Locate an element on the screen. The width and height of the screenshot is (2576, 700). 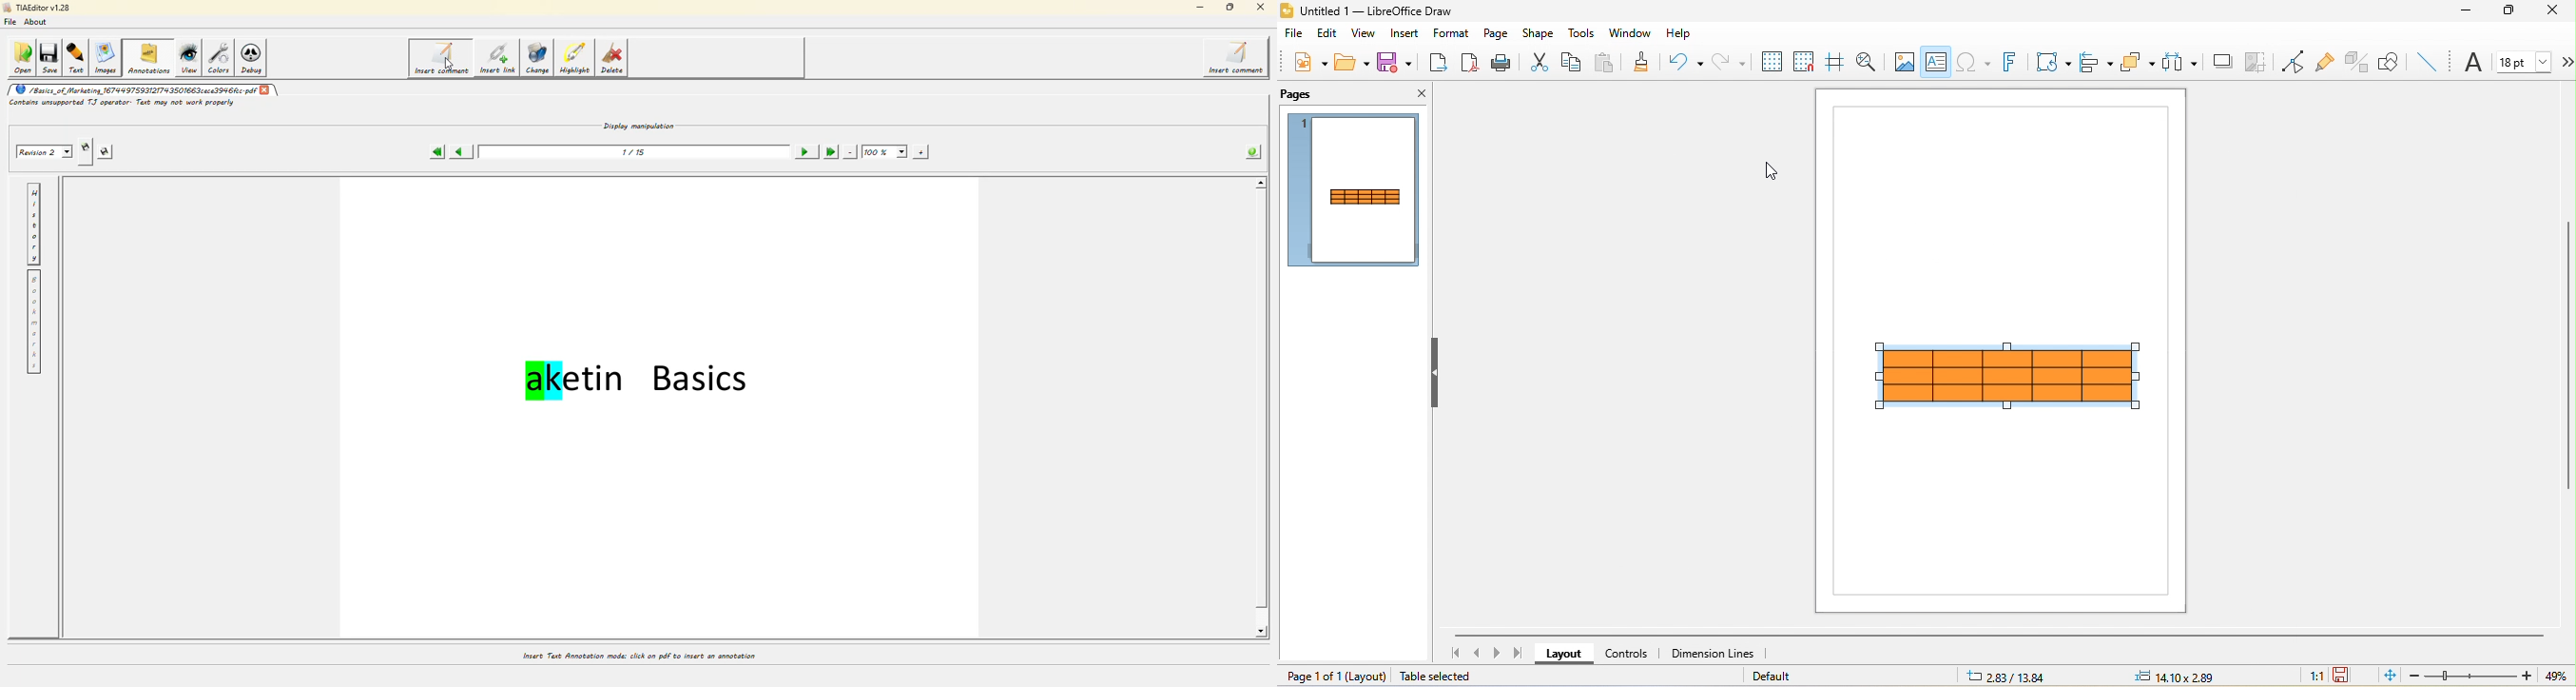
export is located at coordinates (1435, 63).